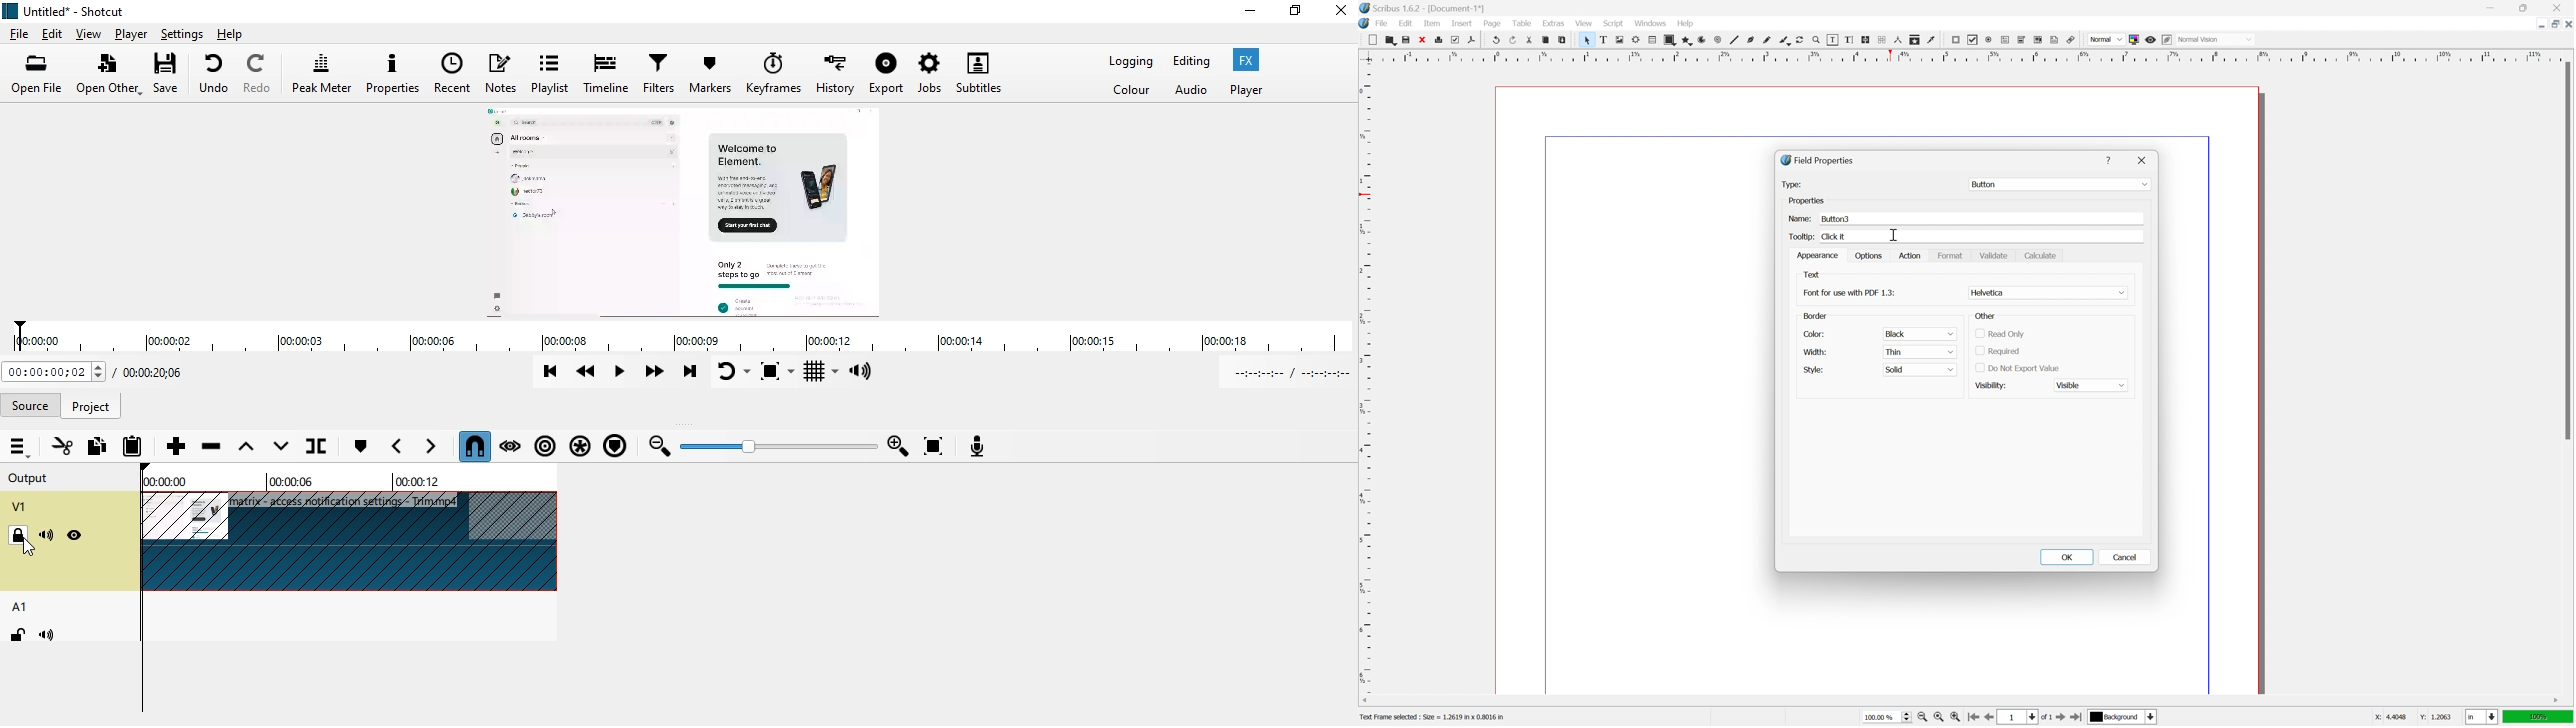  Describe the element at coordinates (821, 372) in the screenshot. I see `Toggle grid display ` at that location.